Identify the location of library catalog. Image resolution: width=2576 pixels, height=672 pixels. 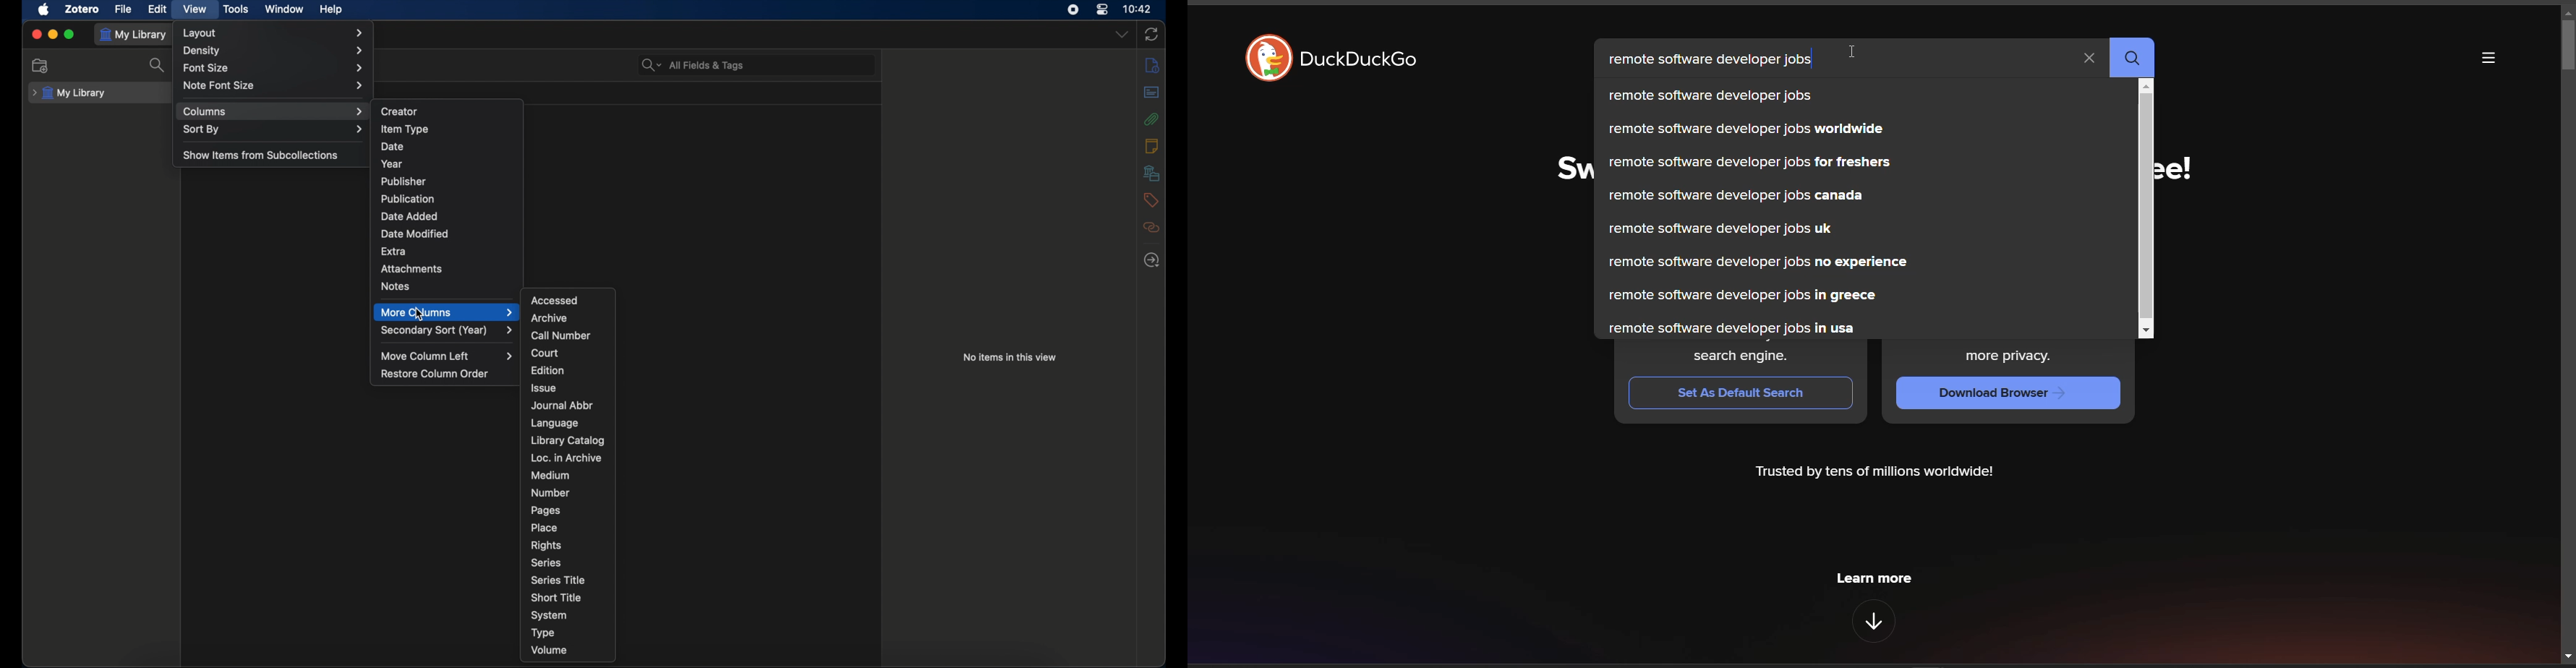
(567, 440).